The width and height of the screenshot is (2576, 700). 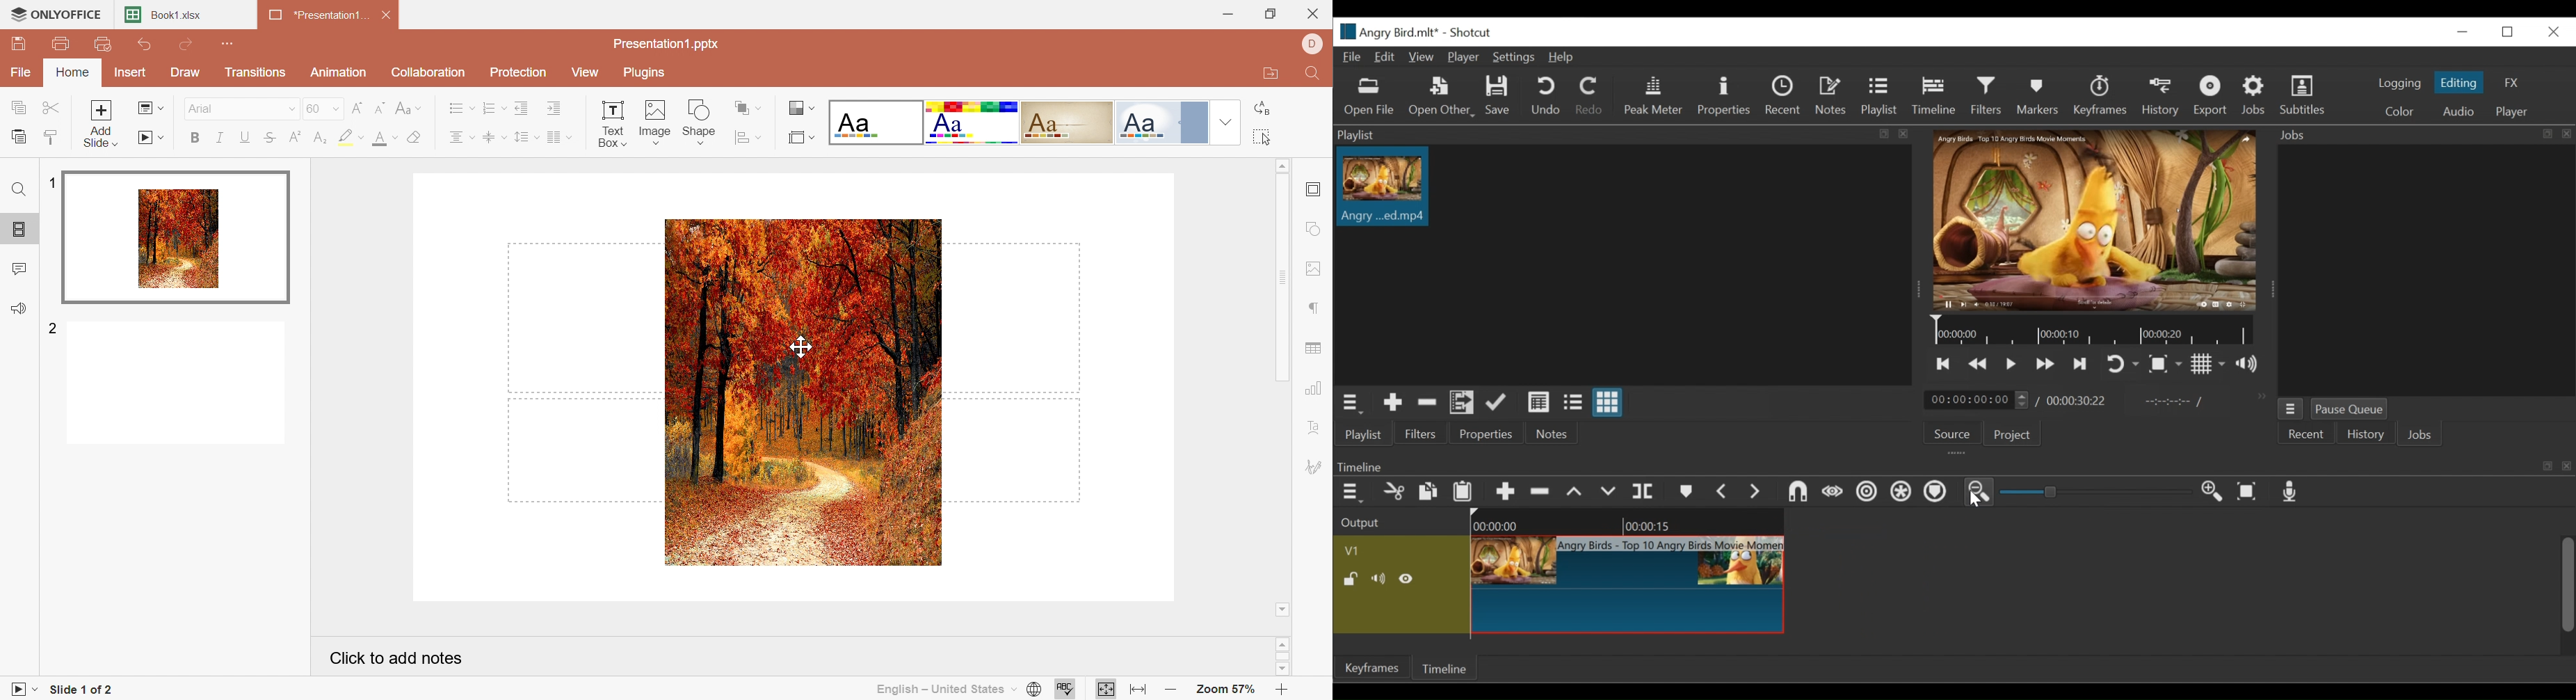 I want to click on Toggle display grid on player, so click(x=2210, y=366).